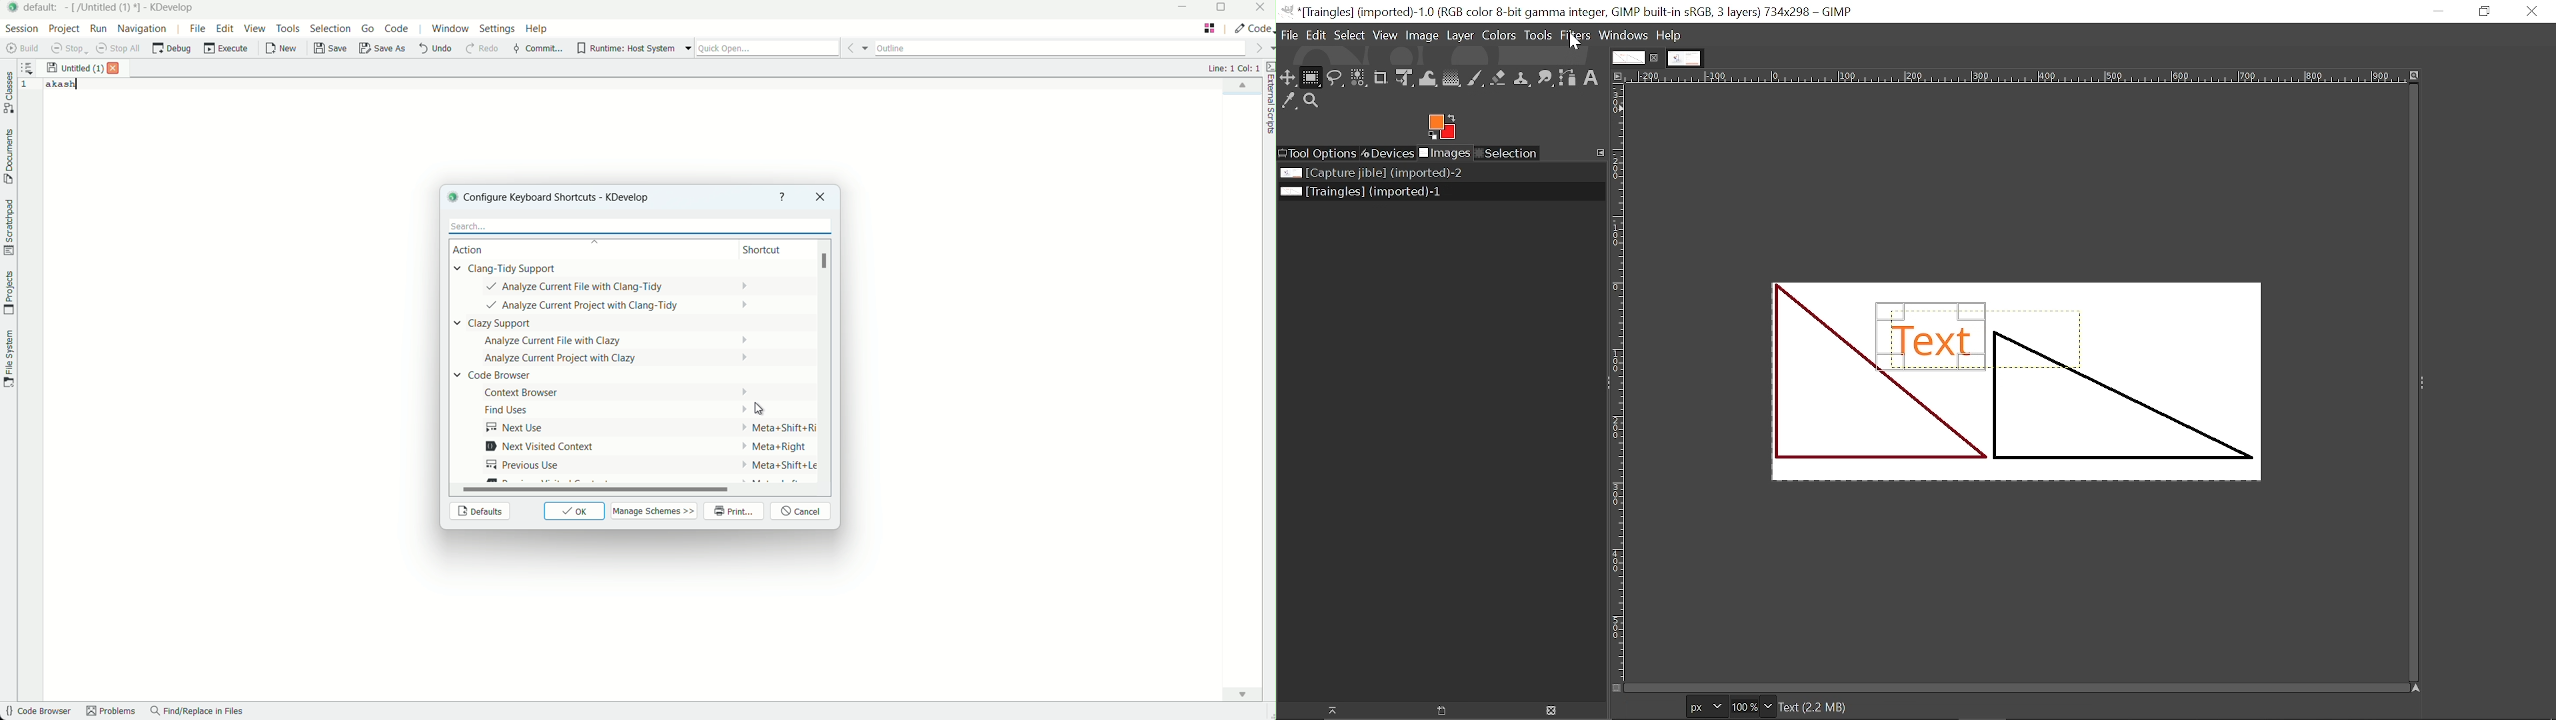 This screenshot has width=2576, height=728. I want to click on undo, so click(434, 49).